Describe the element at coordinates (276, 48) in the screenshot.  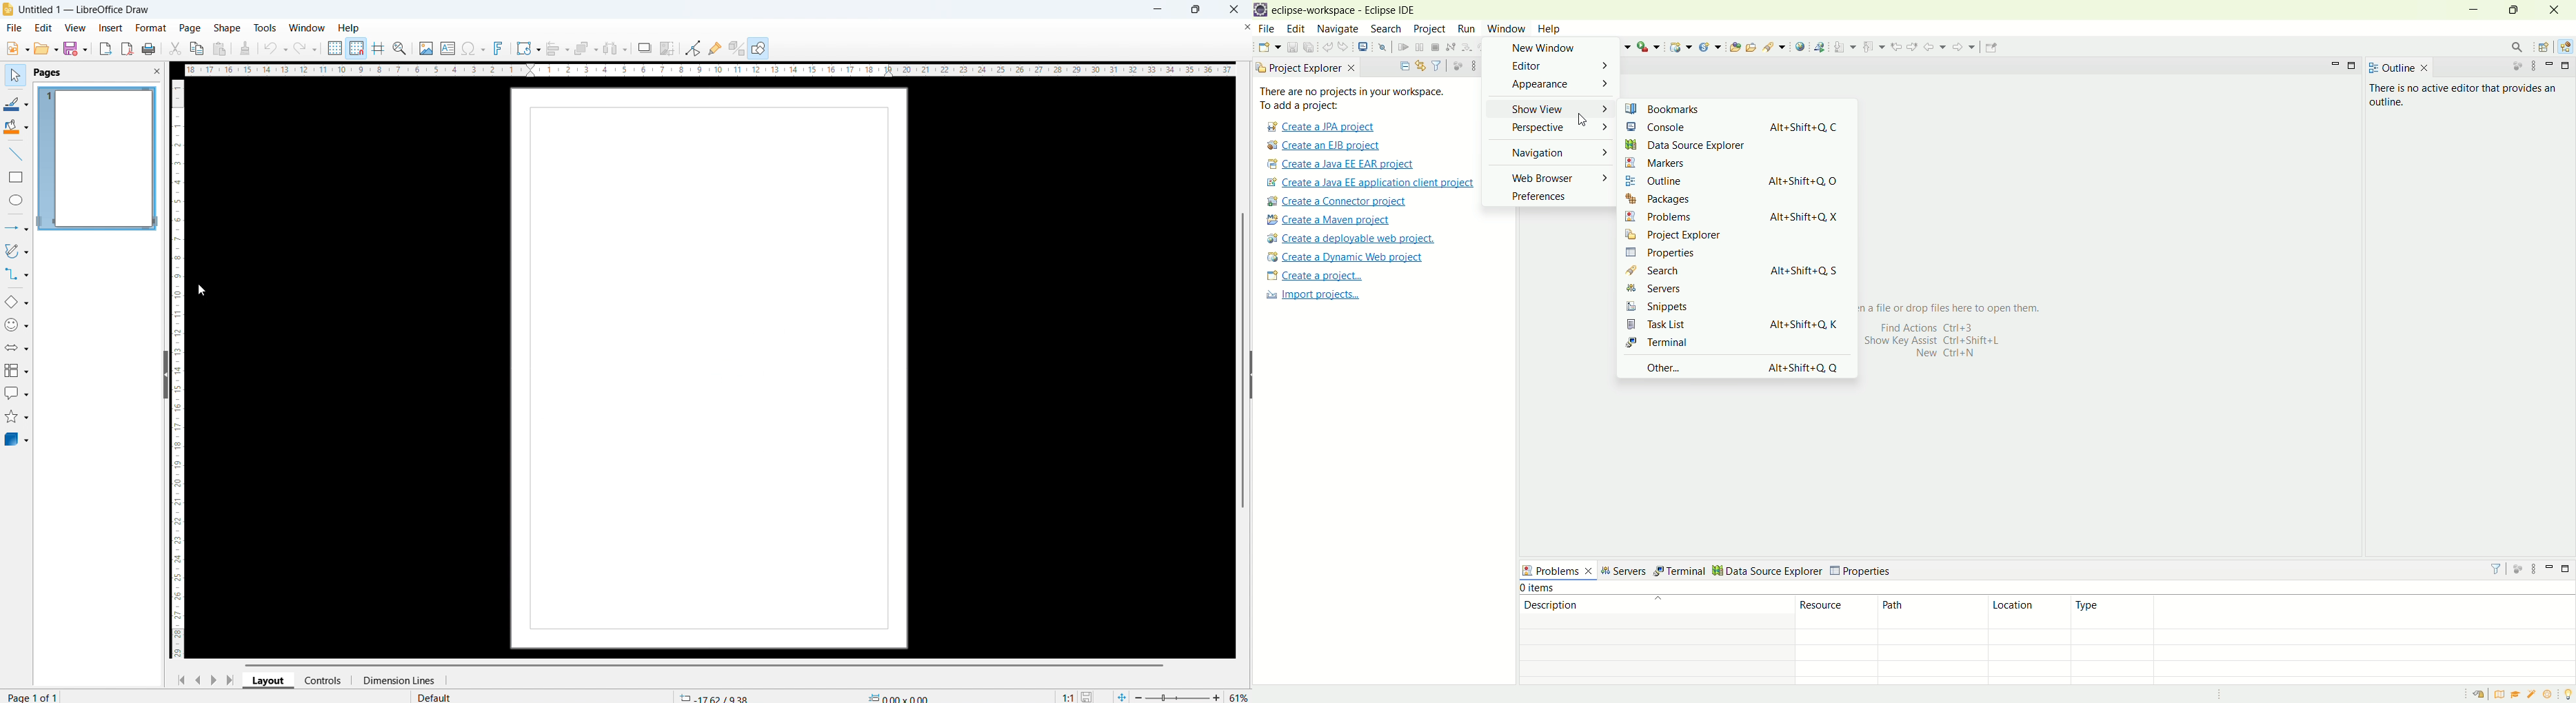
I see `undo` at that location.